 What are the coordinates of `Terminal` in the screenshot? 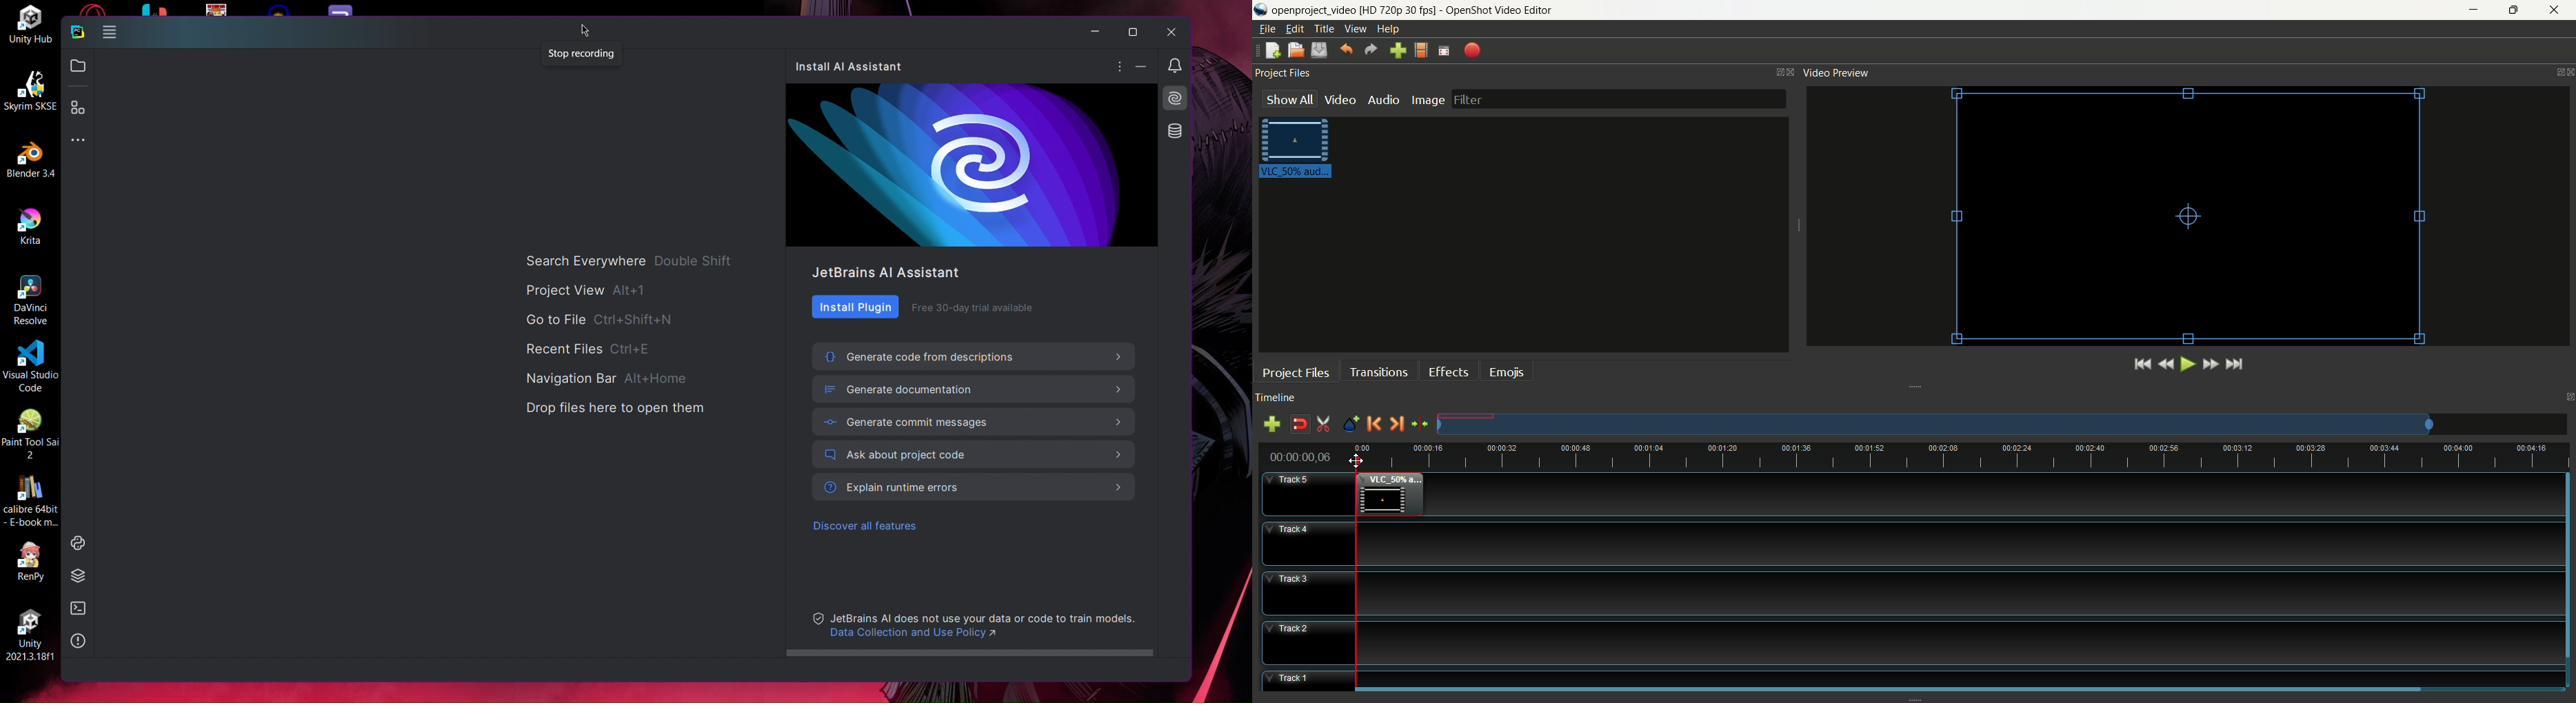 It's located at (78, 608).